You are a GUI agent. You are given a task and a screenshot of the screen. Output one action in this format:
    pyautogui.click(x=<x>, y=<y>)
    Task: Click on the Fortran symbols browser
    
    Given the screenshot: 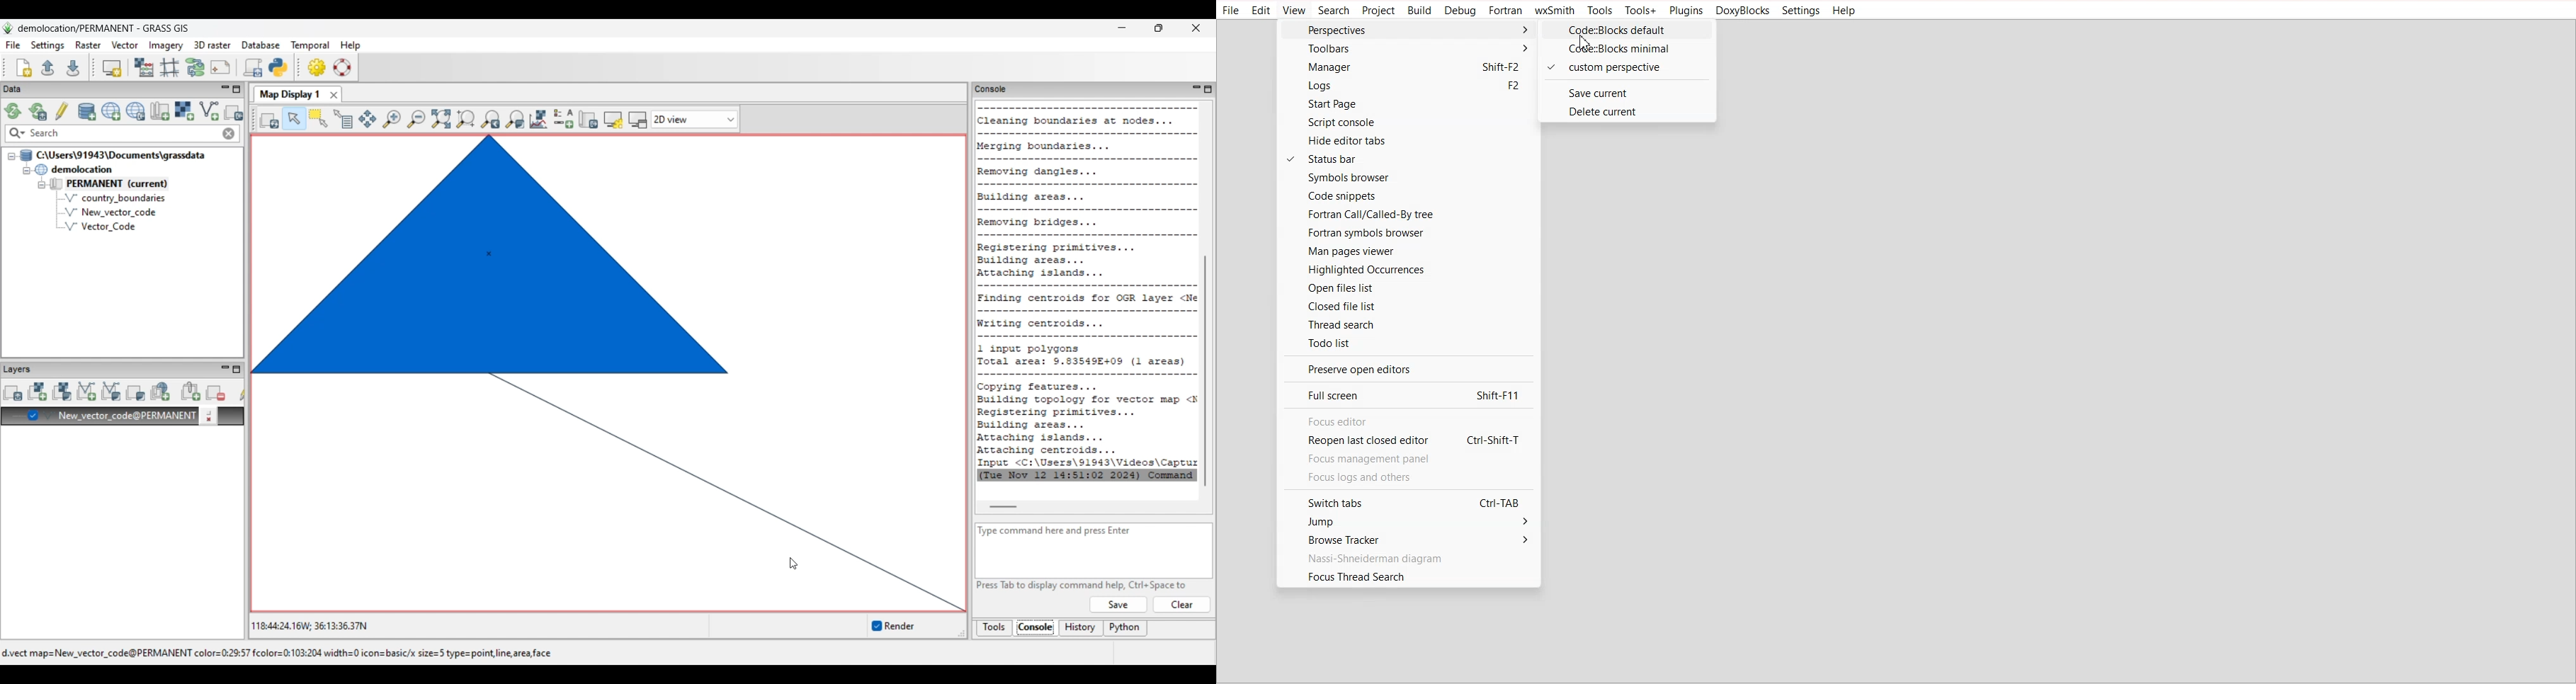 What is the action you would take?
    pyautogui.click(x=1407, y=233)
    